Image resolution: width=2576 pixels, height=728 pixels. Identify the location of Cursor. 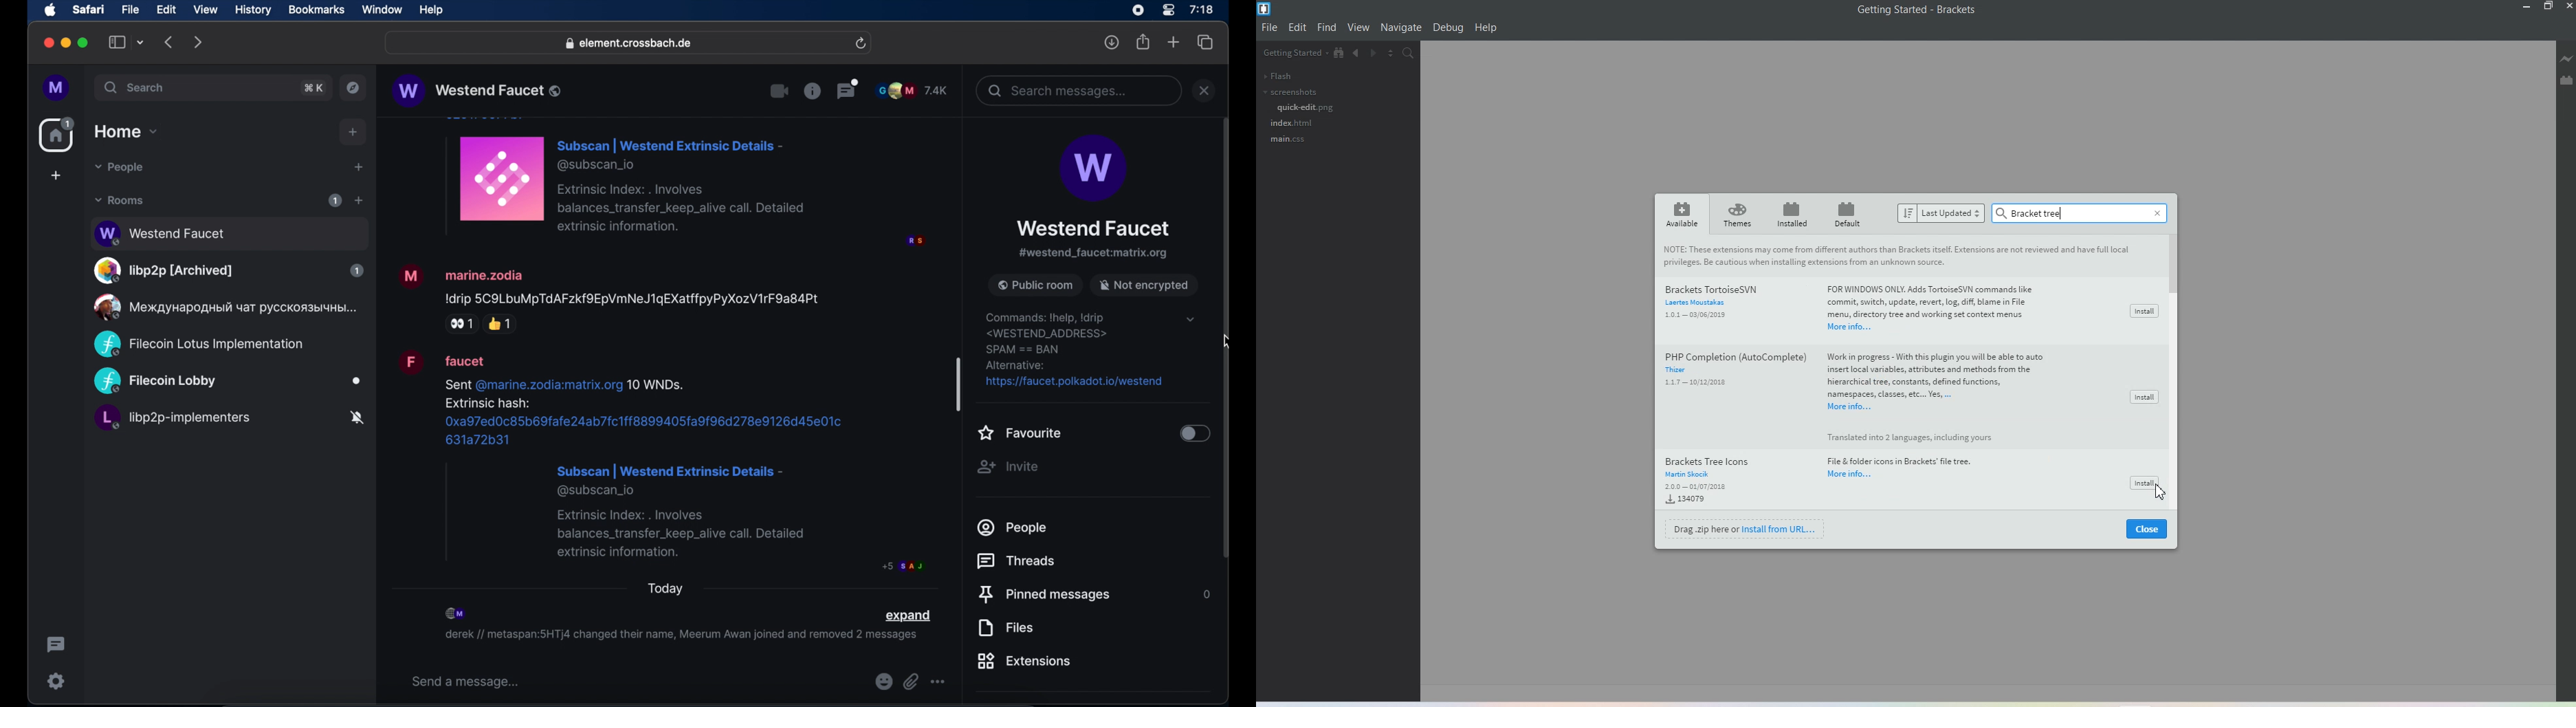
(2157, 494).